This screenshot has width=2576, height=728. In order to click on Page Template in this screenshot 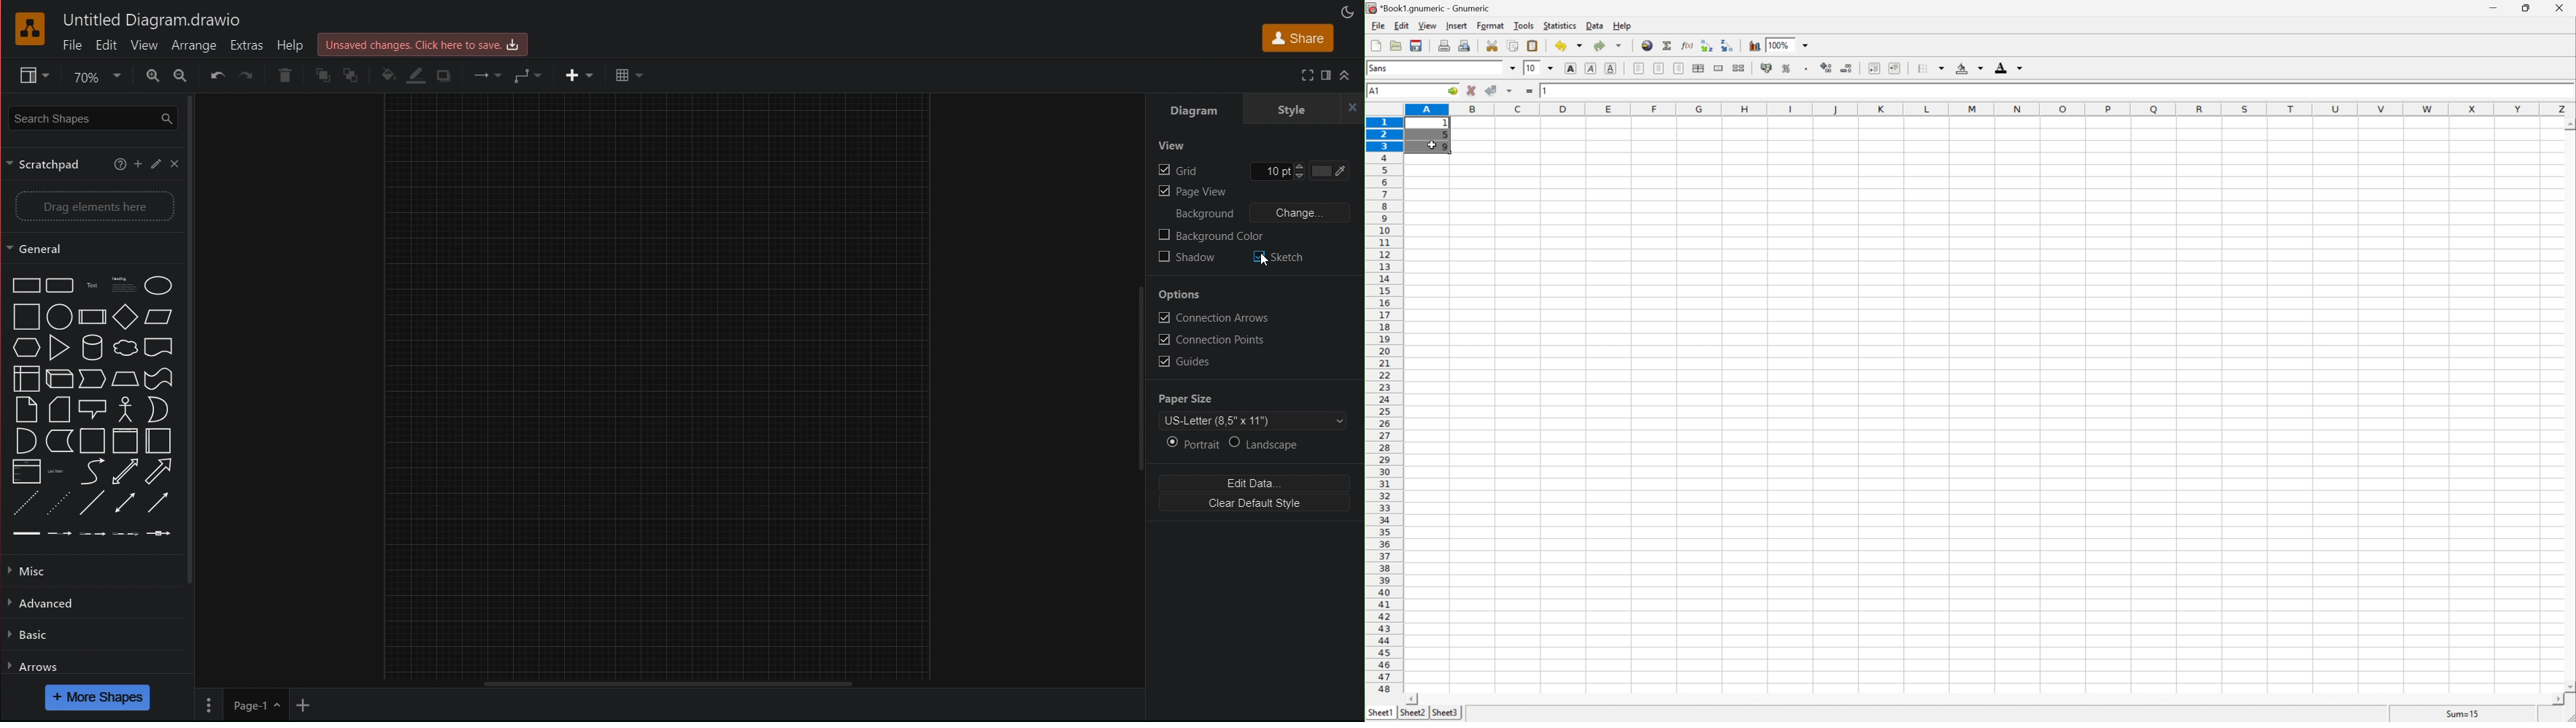, I will do `click(1251, 421)`.